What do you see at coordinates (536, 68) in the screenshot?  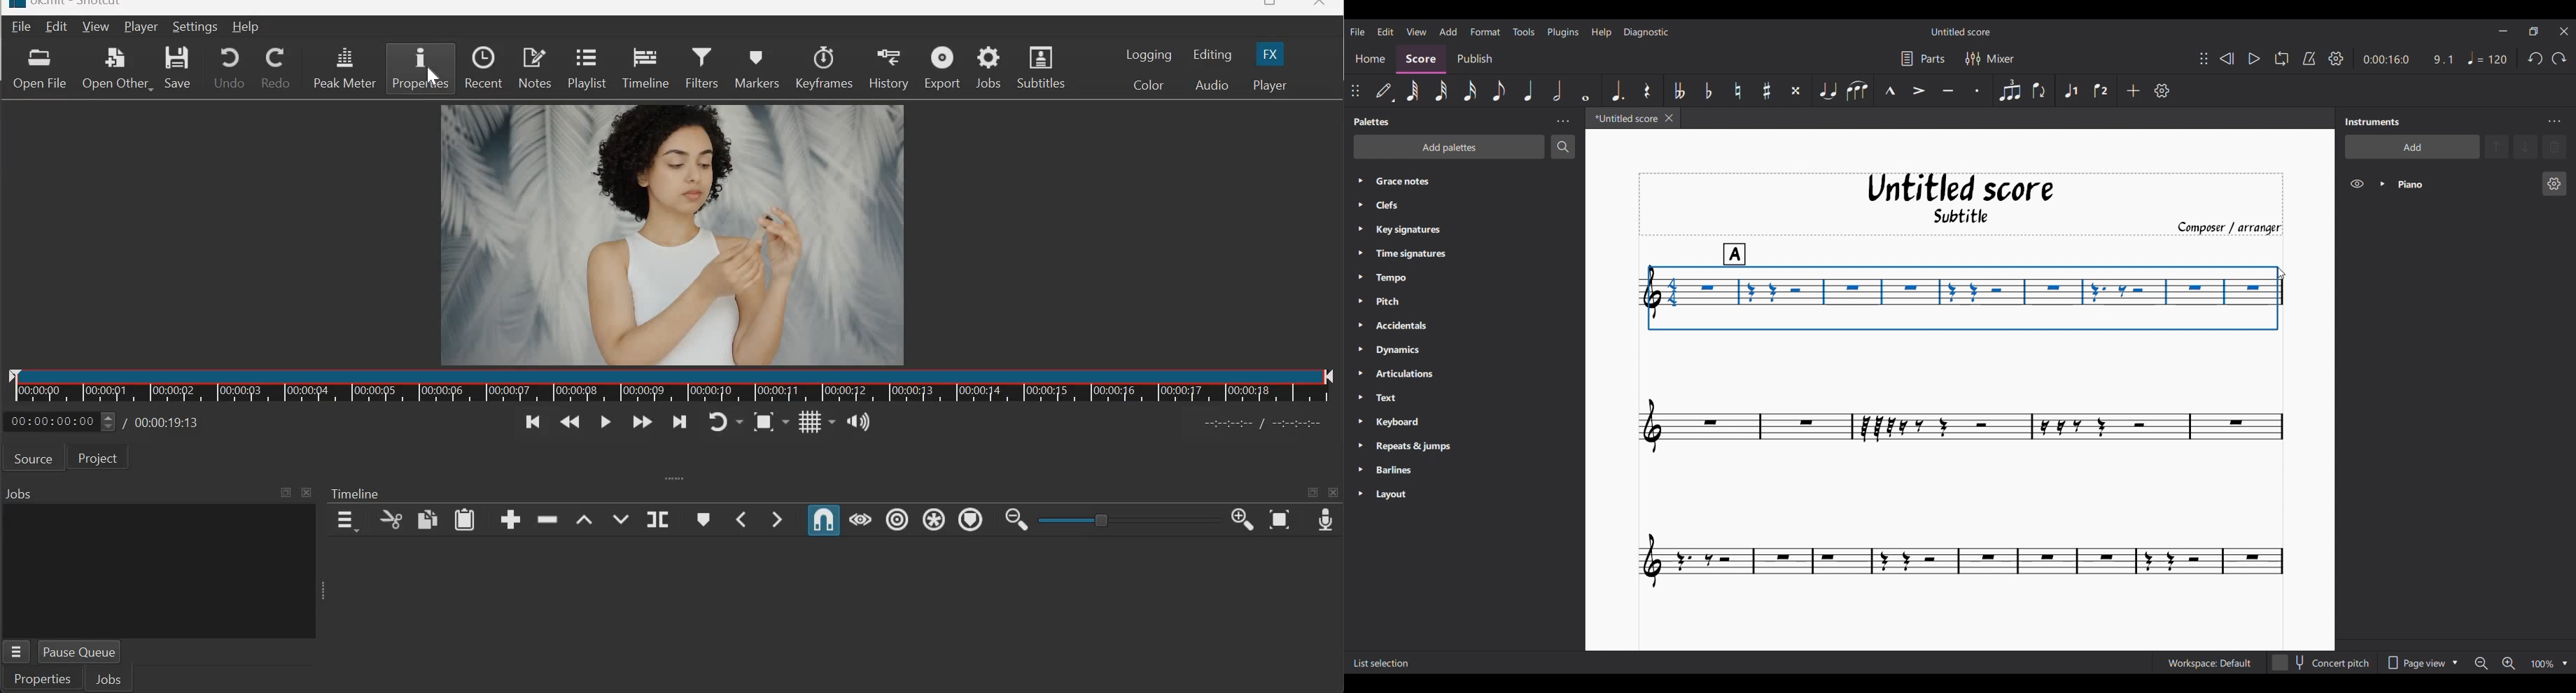 I see `Notes` at bounding box center [536, 68].